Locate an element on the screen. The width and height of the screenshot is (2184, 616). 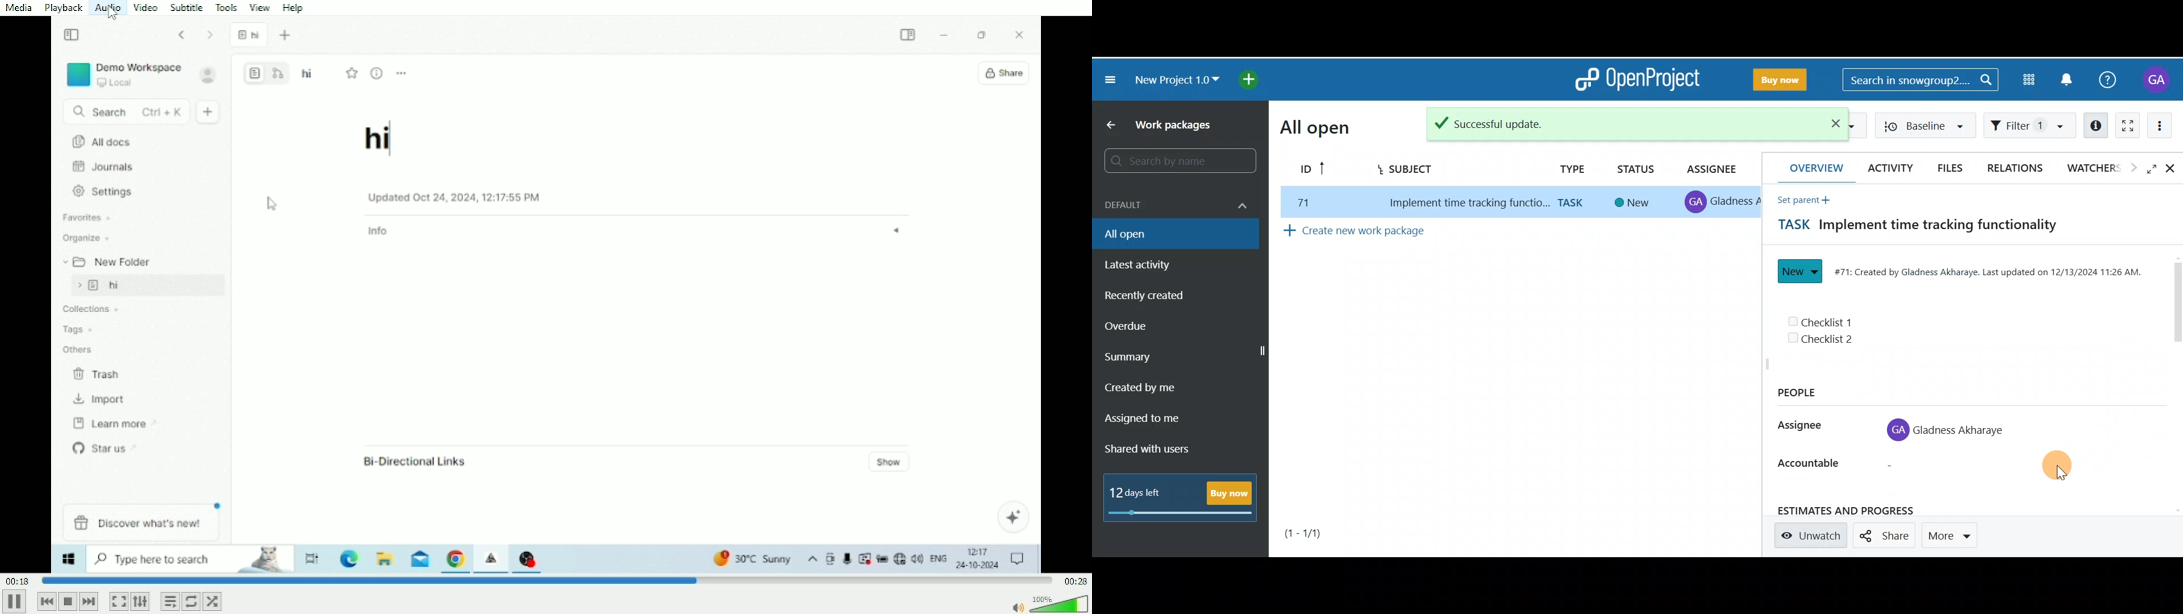
OpenProject is located at coordinates (1637, 80).